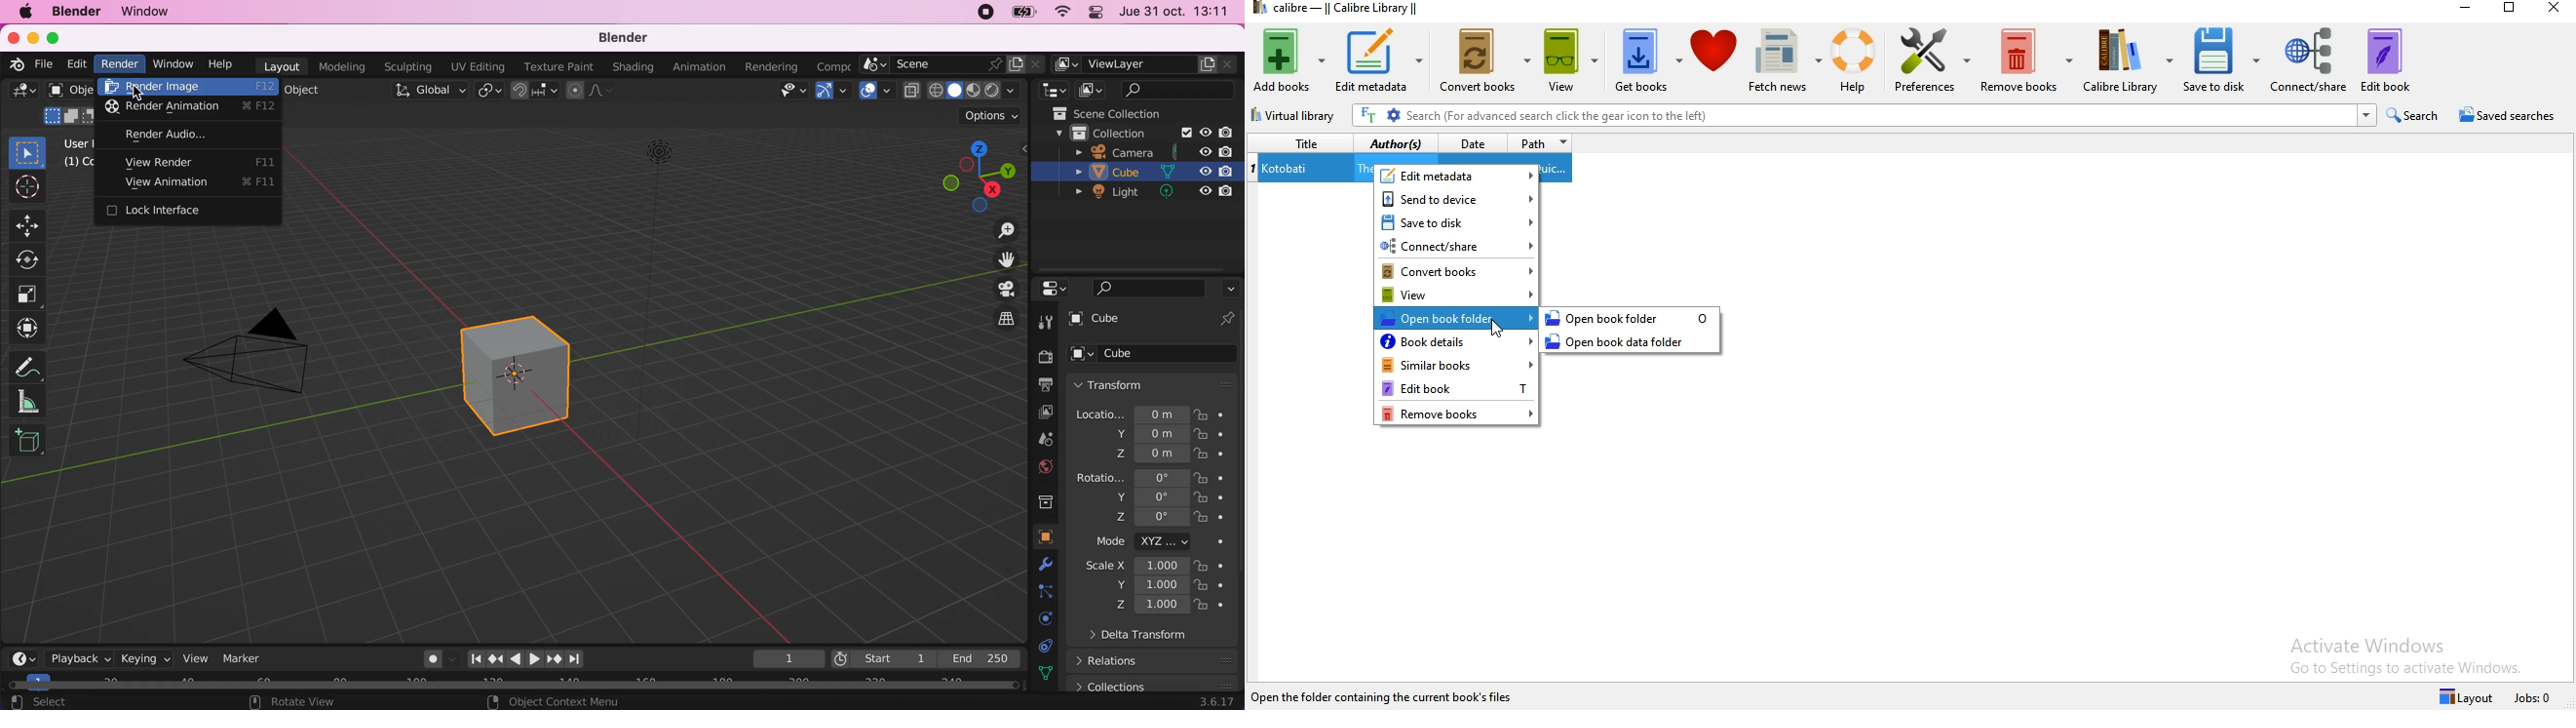 The width and height of the screenshot is (2576, 728). I want to click on get books, so click(1647, 60).